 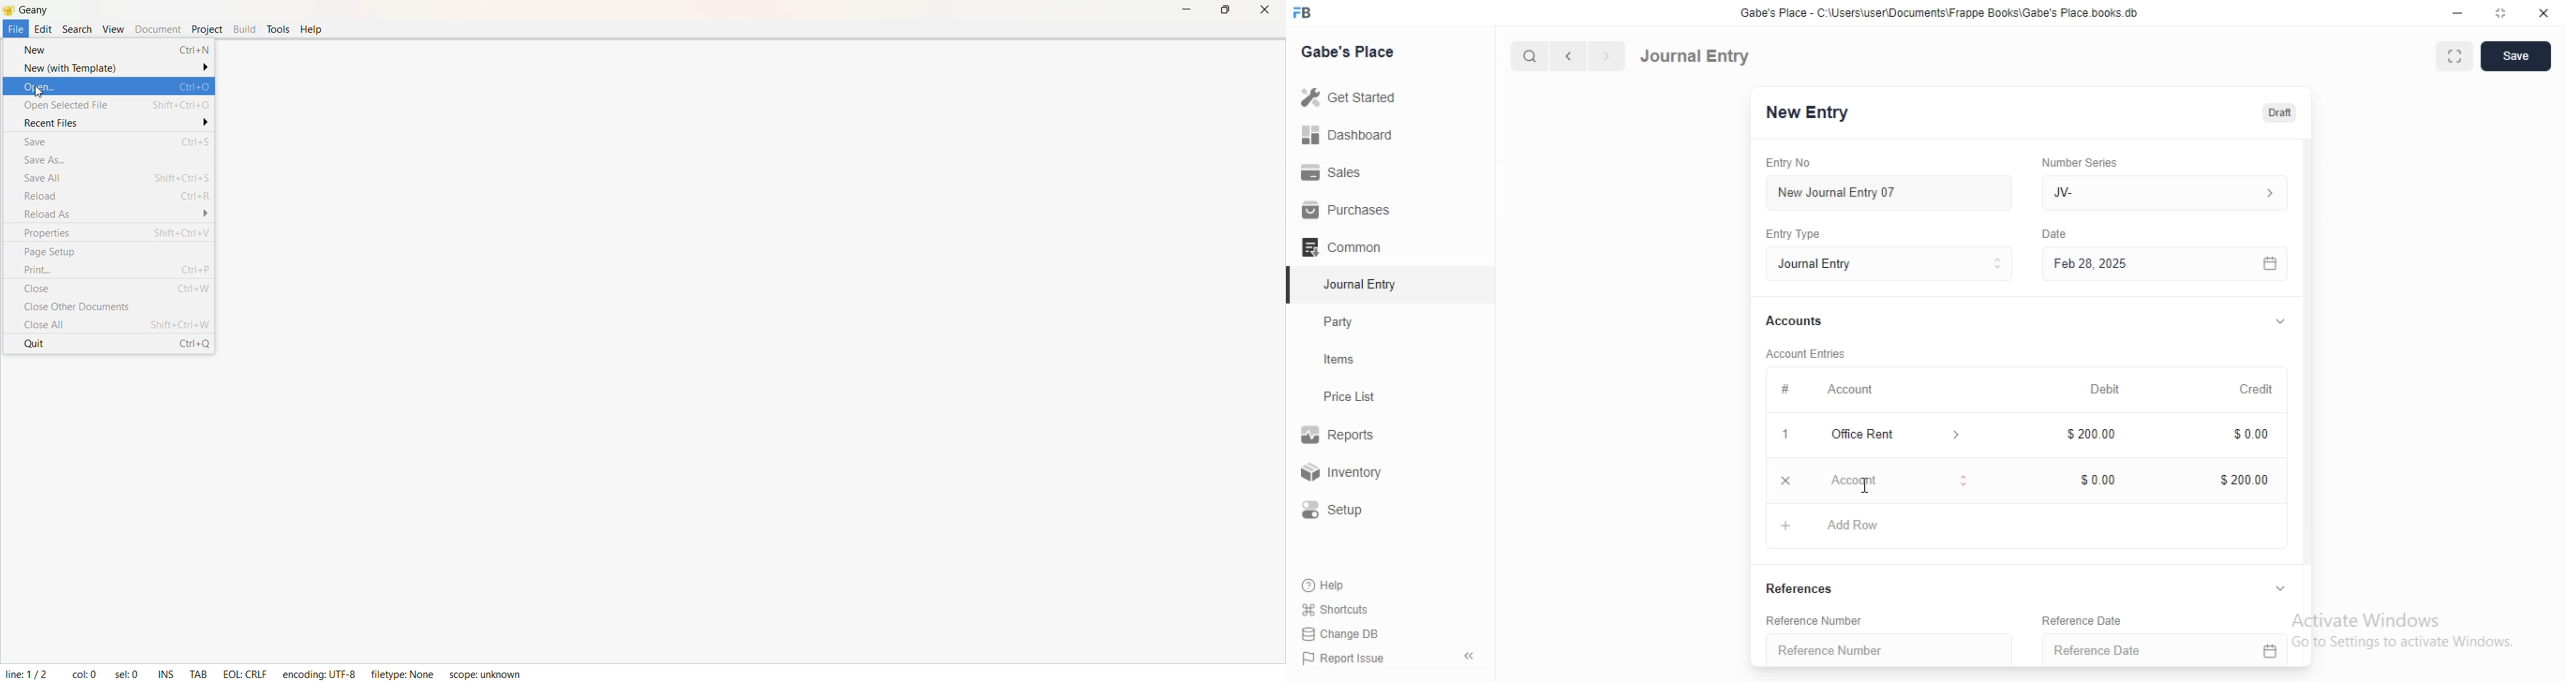 What do you see at coordinates (1567, 56) in the screenshot?
I see `backward` at bounding box center [1567, 56].